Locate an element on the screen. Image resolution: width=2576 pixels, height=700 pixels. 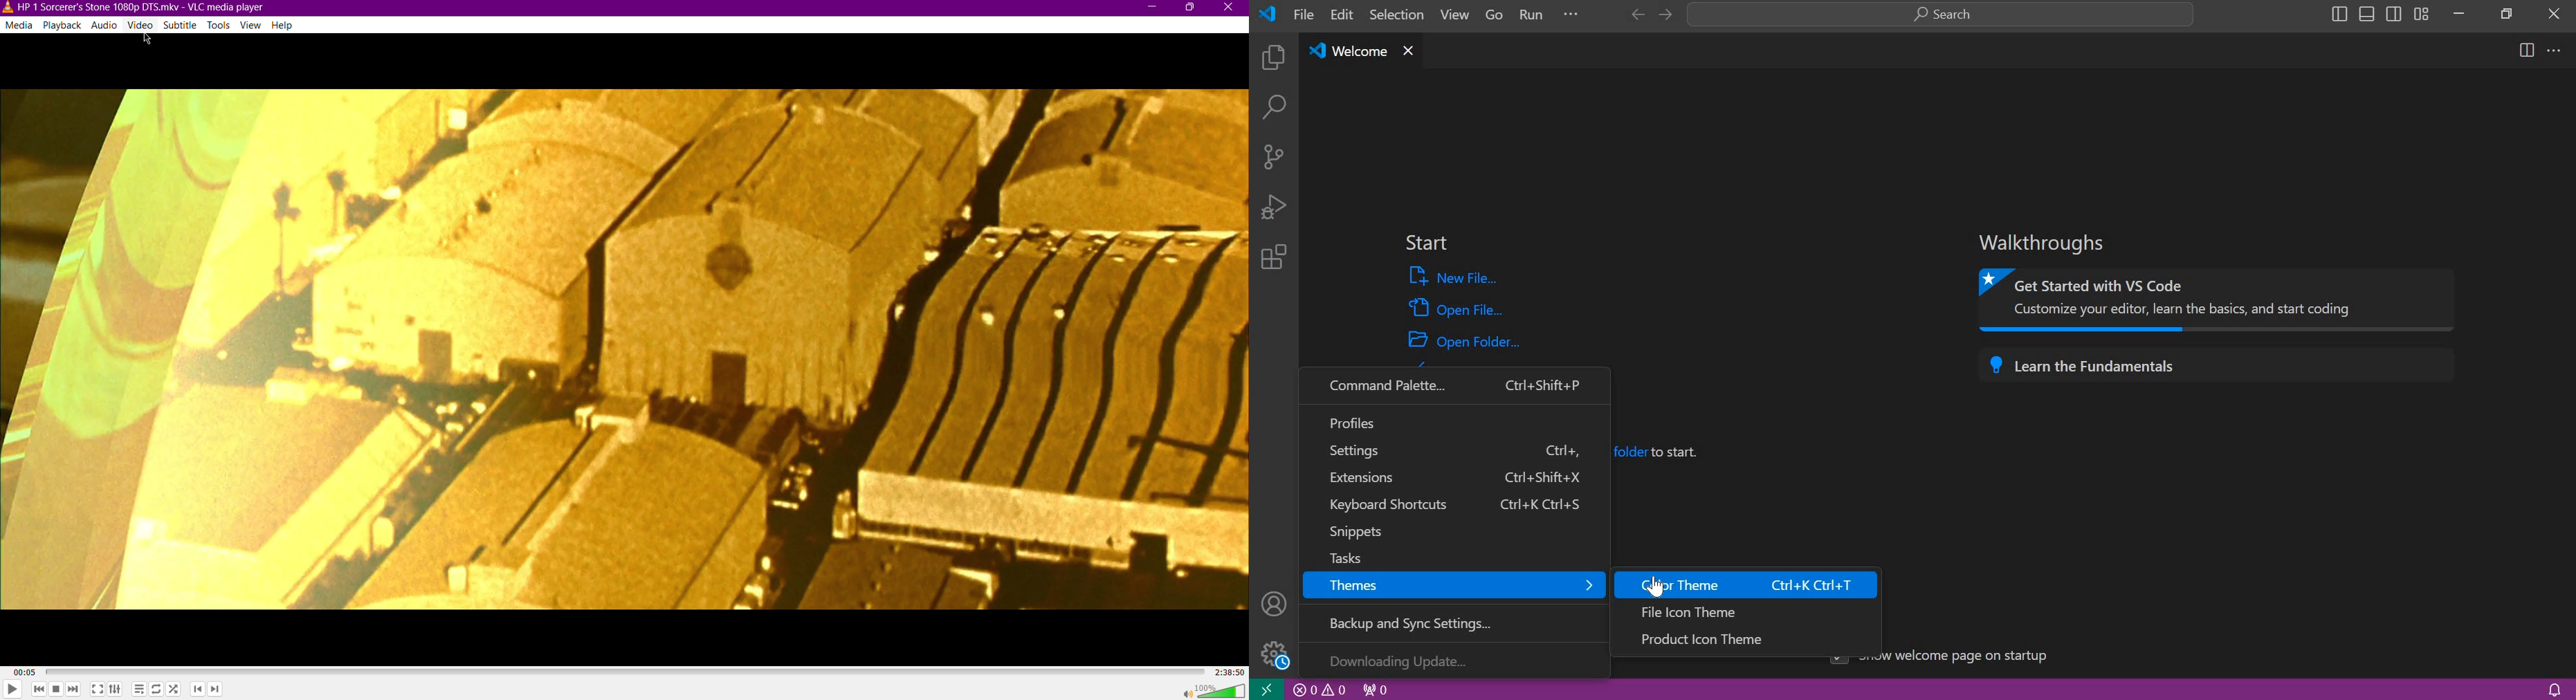
Extended Settings is located at coordinates (114, 688).